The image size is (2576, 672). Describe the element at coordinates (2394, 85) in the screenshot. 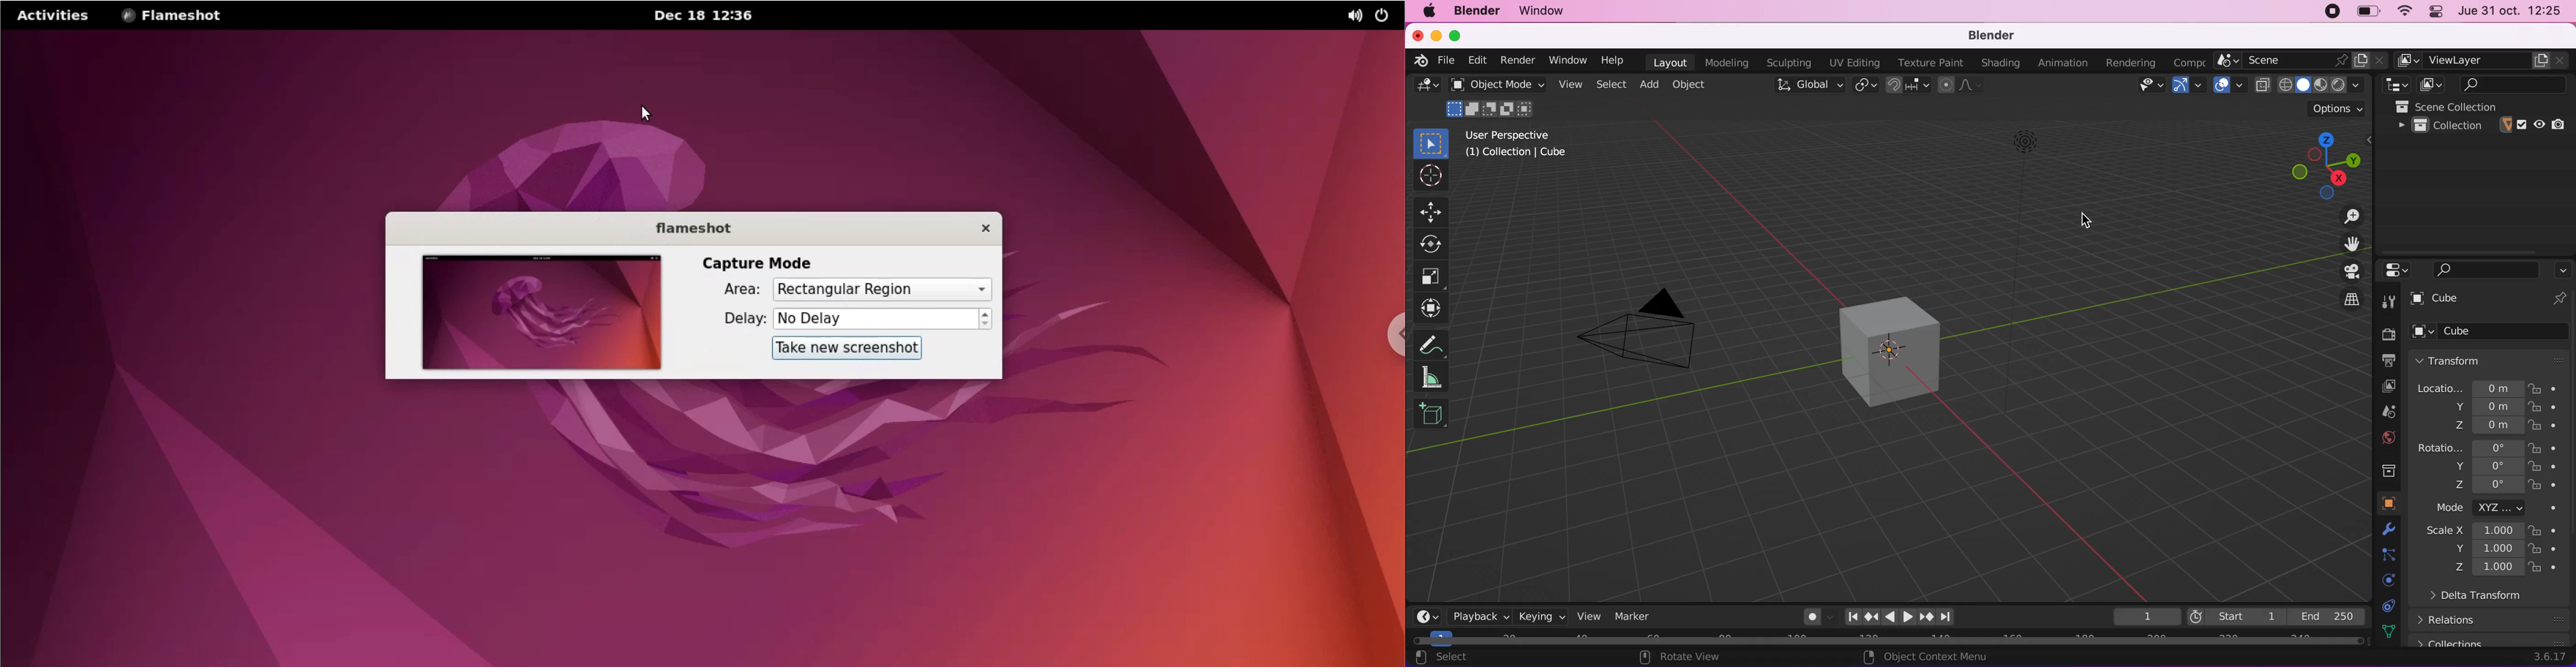

I see `editor type` at that location.